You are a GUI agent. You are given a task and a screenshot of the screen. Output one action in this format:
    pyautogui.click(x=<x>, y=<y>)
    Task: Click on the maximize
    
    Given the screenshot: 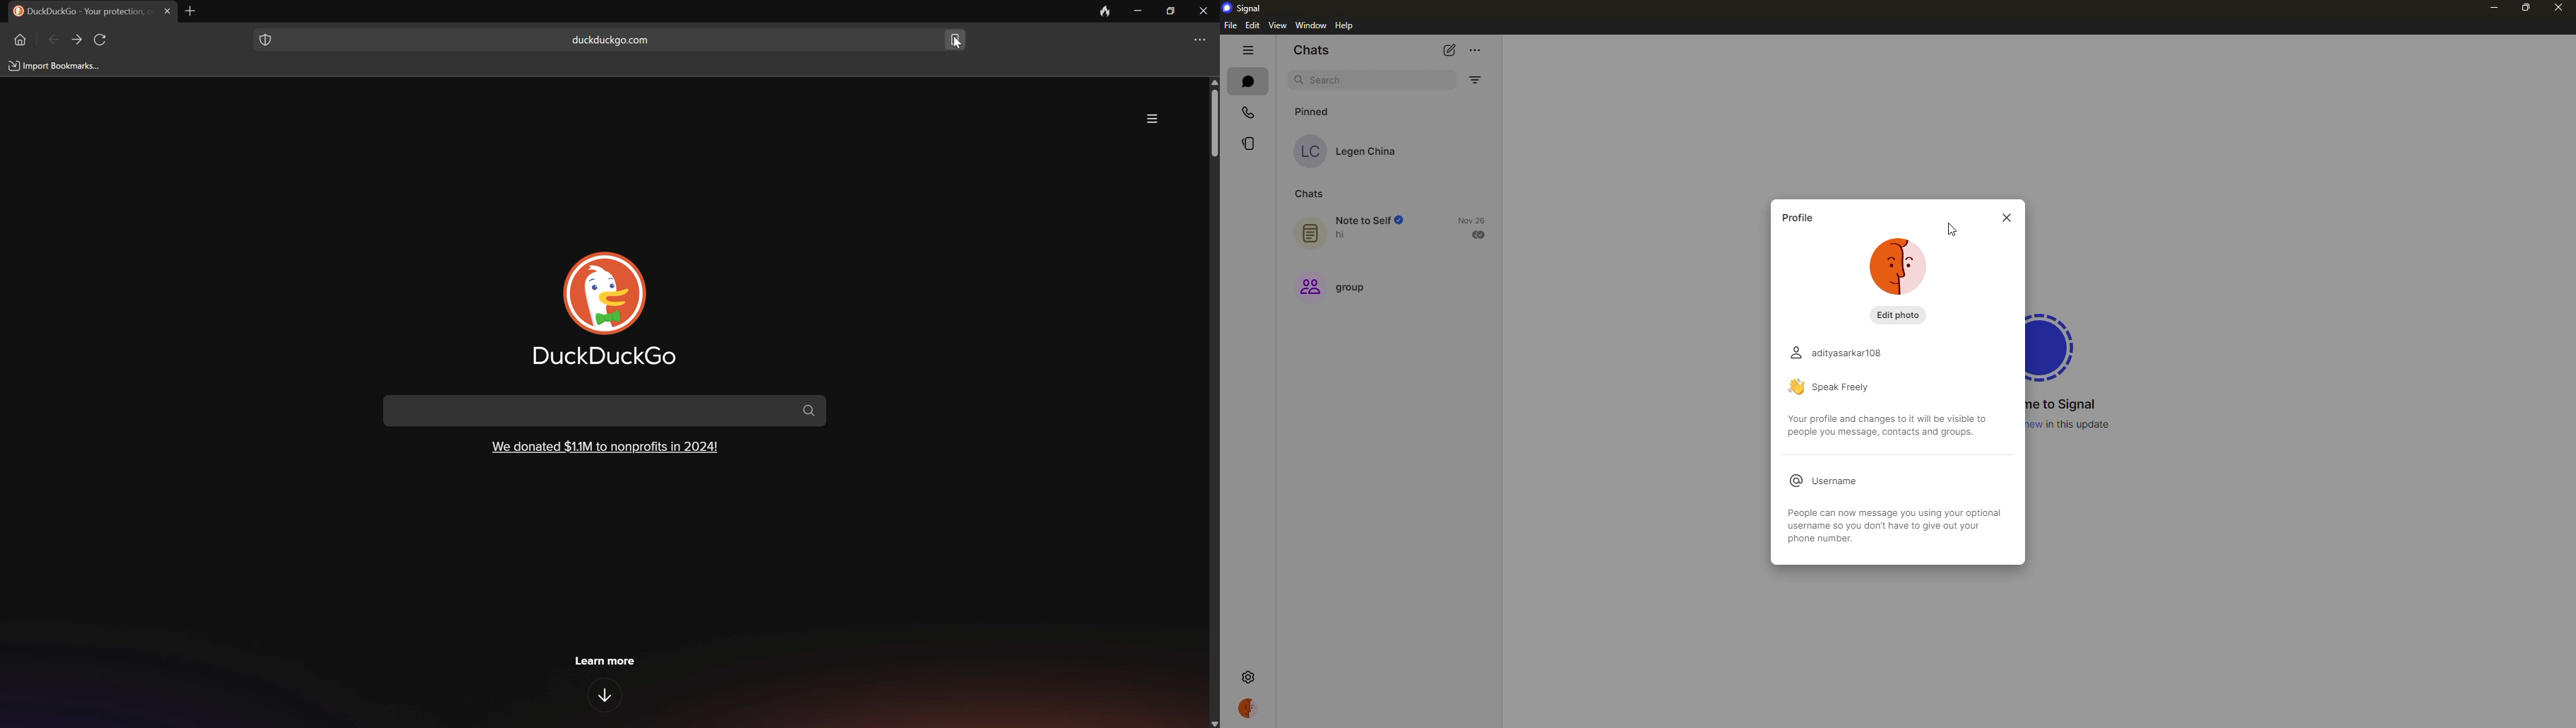 What is the action you would take?
    pyautogui.click(x=2524, y=8)
    